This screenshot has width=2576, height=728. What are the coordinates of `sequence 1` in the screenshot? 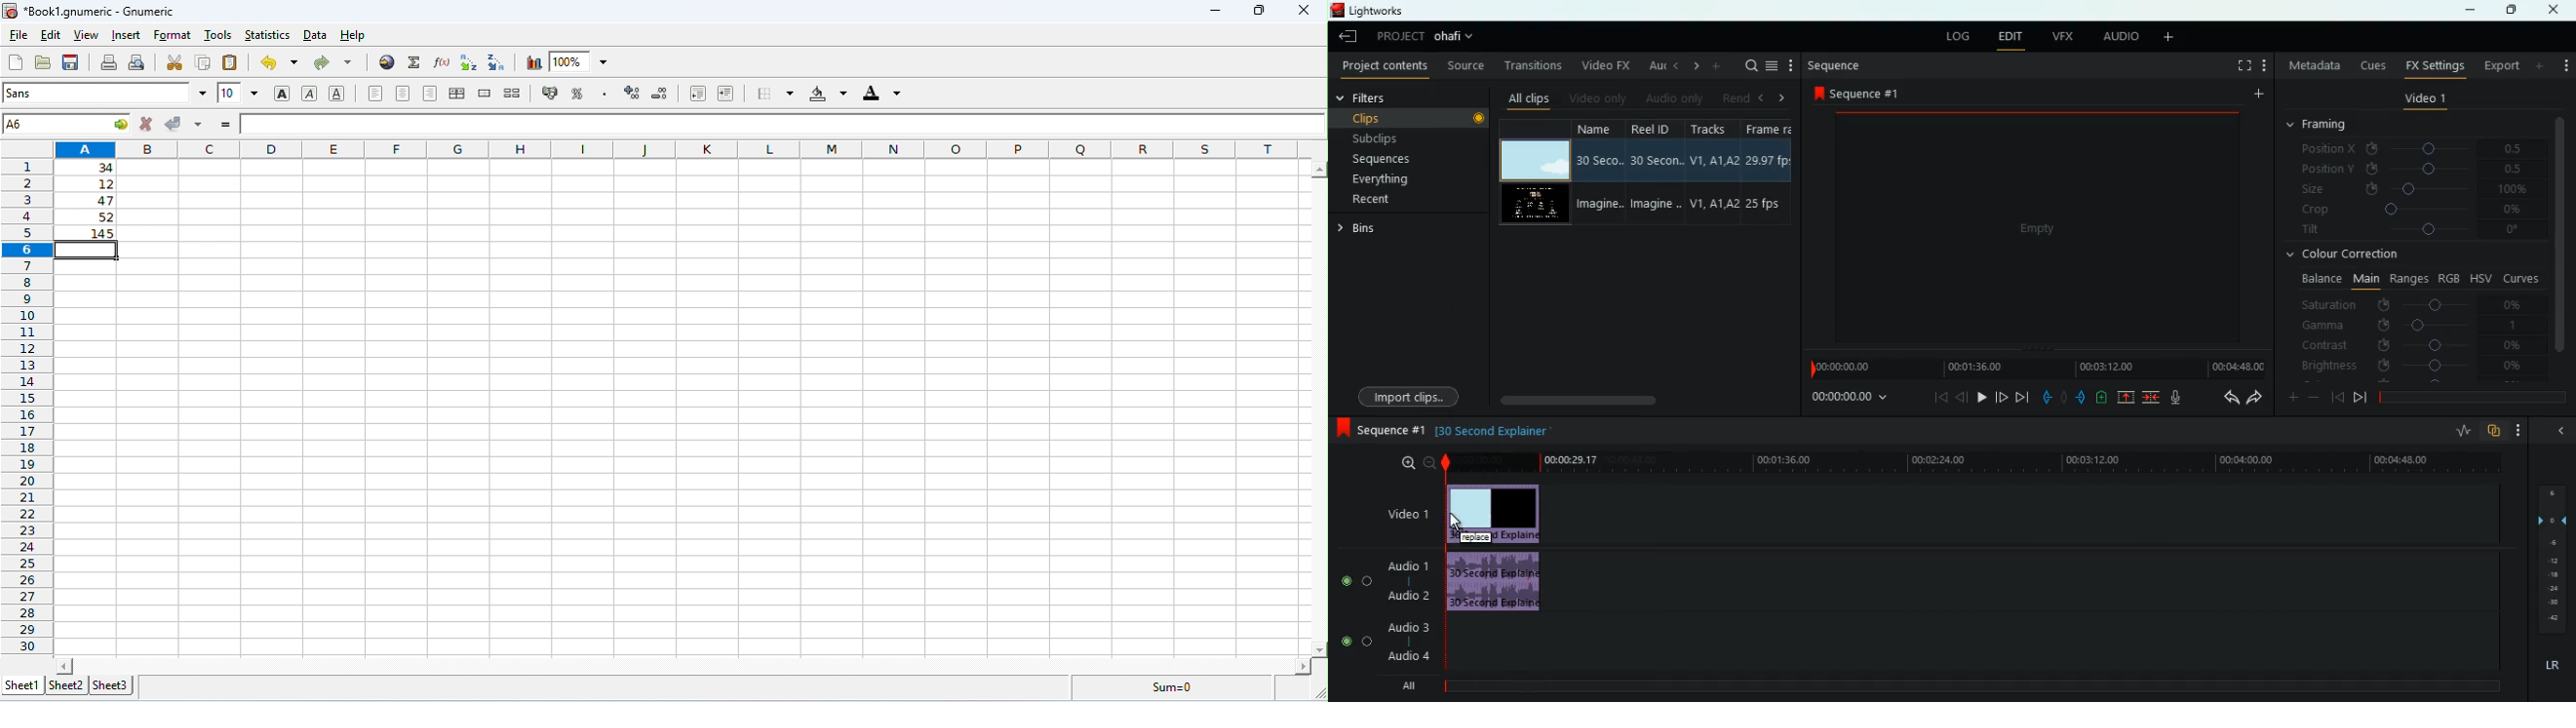 It's located at (1378, 428).